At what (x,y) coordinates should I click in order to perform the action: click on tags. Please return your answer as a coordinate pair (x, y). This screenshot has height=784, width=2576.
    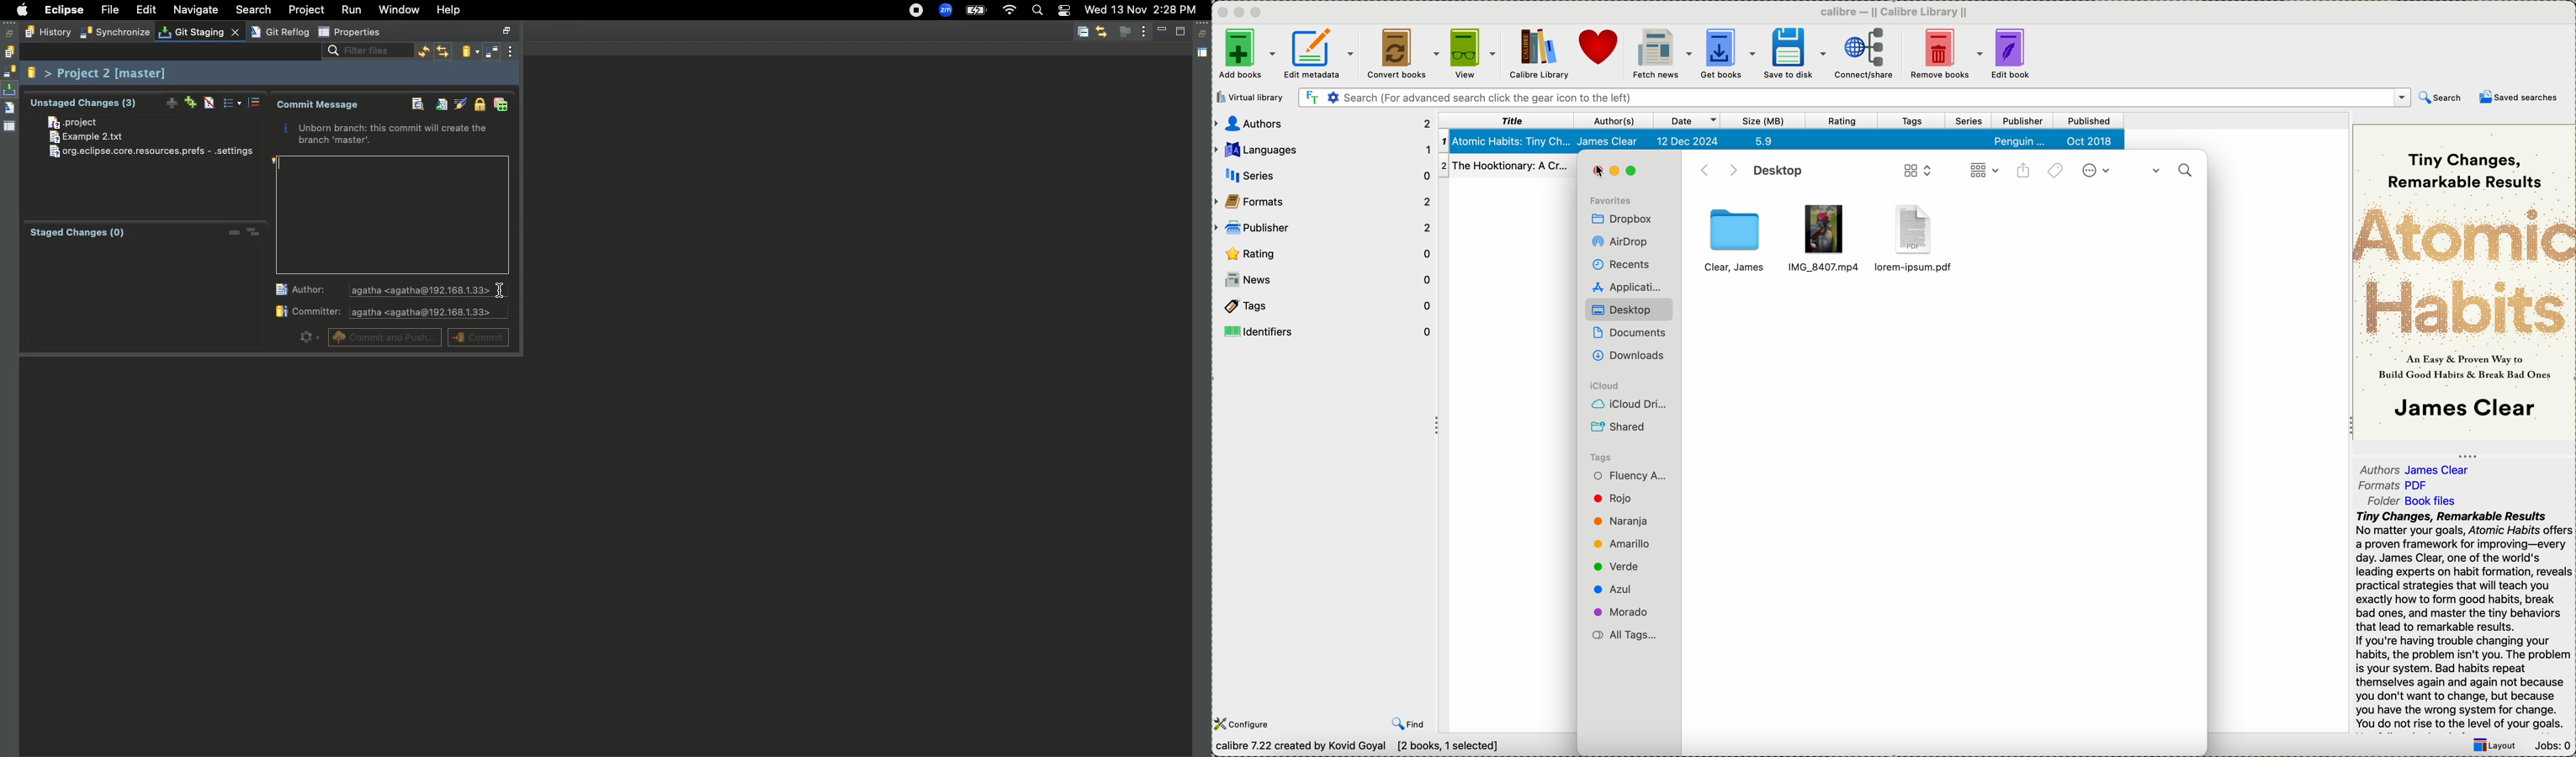
    Looking at the image, I should click on (2057, 171).